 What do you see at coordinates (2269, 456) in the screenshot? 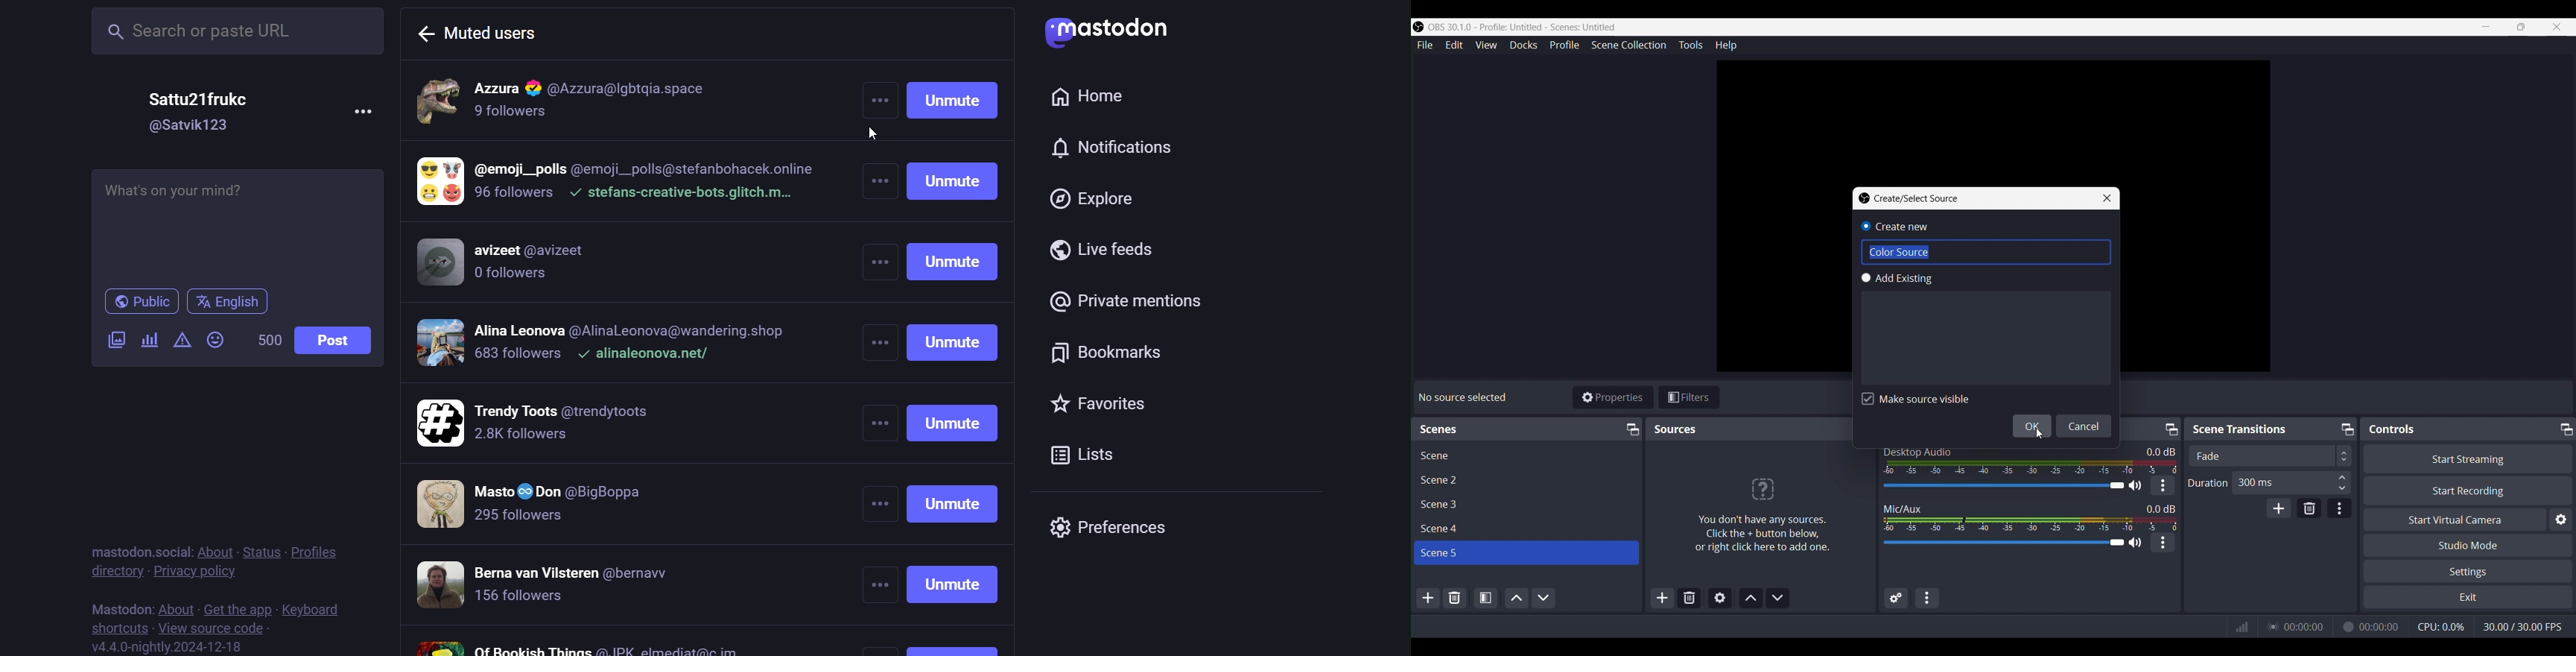
I see `Scene Transition adjuster` at bounding box center [2269, 456].